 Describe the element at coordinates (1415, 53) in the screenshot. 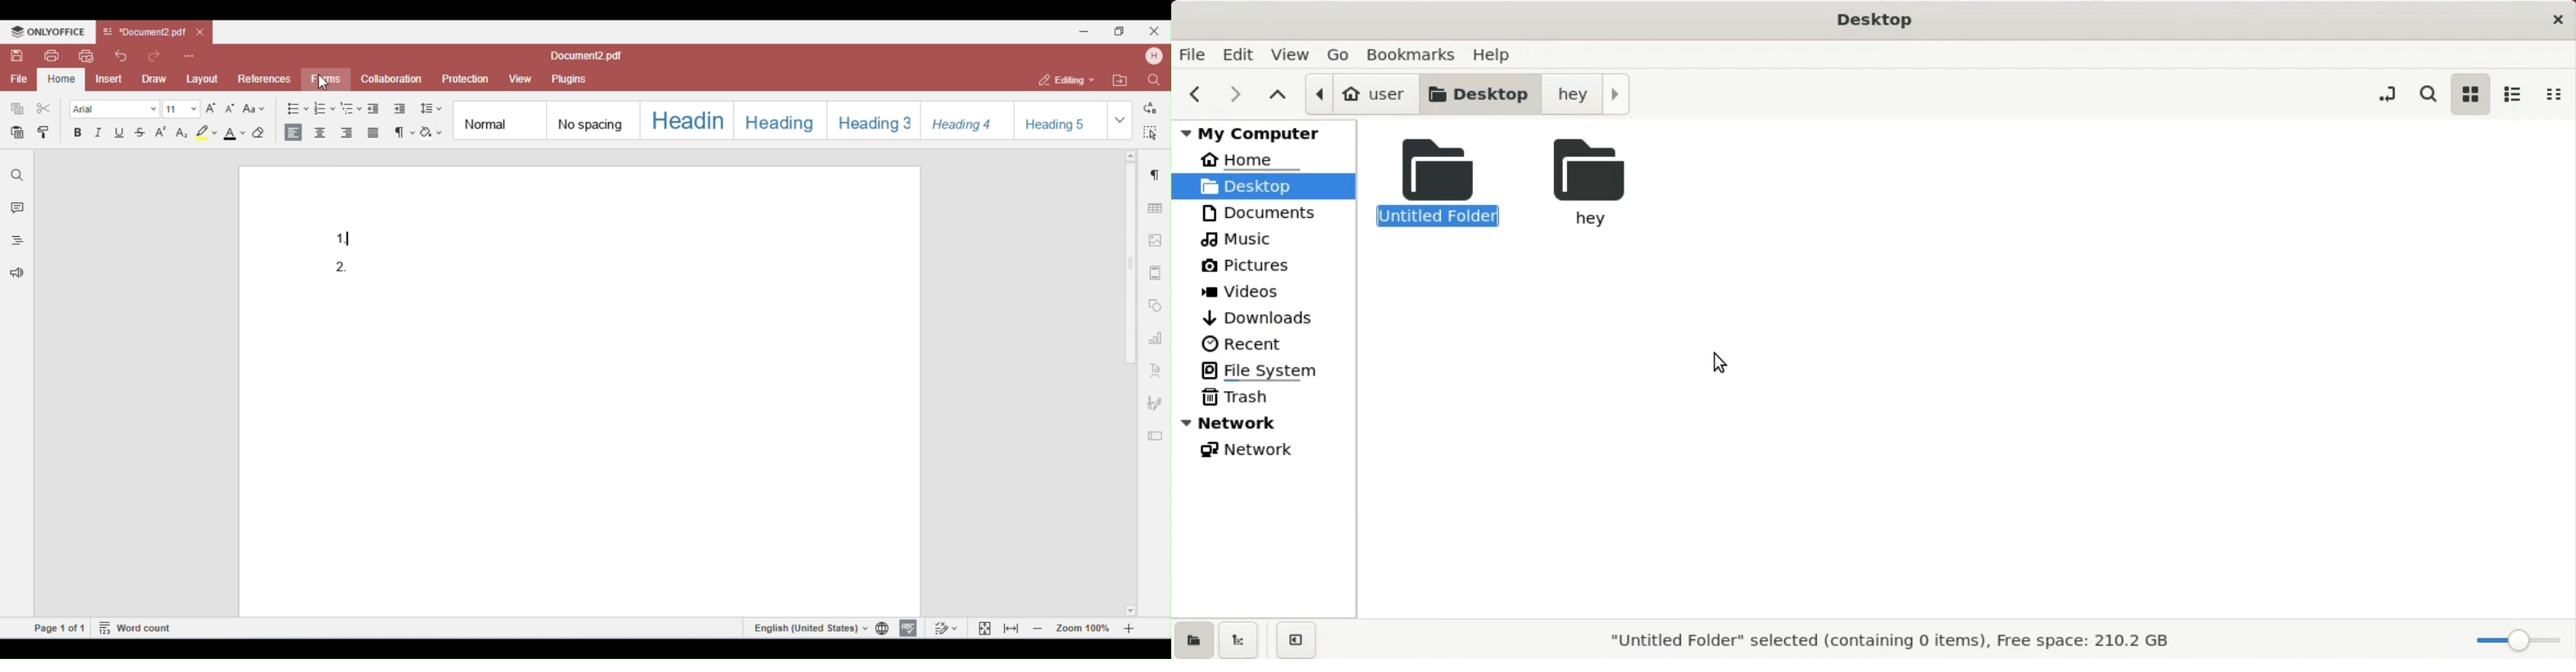

I see `bookmarks` at that location.